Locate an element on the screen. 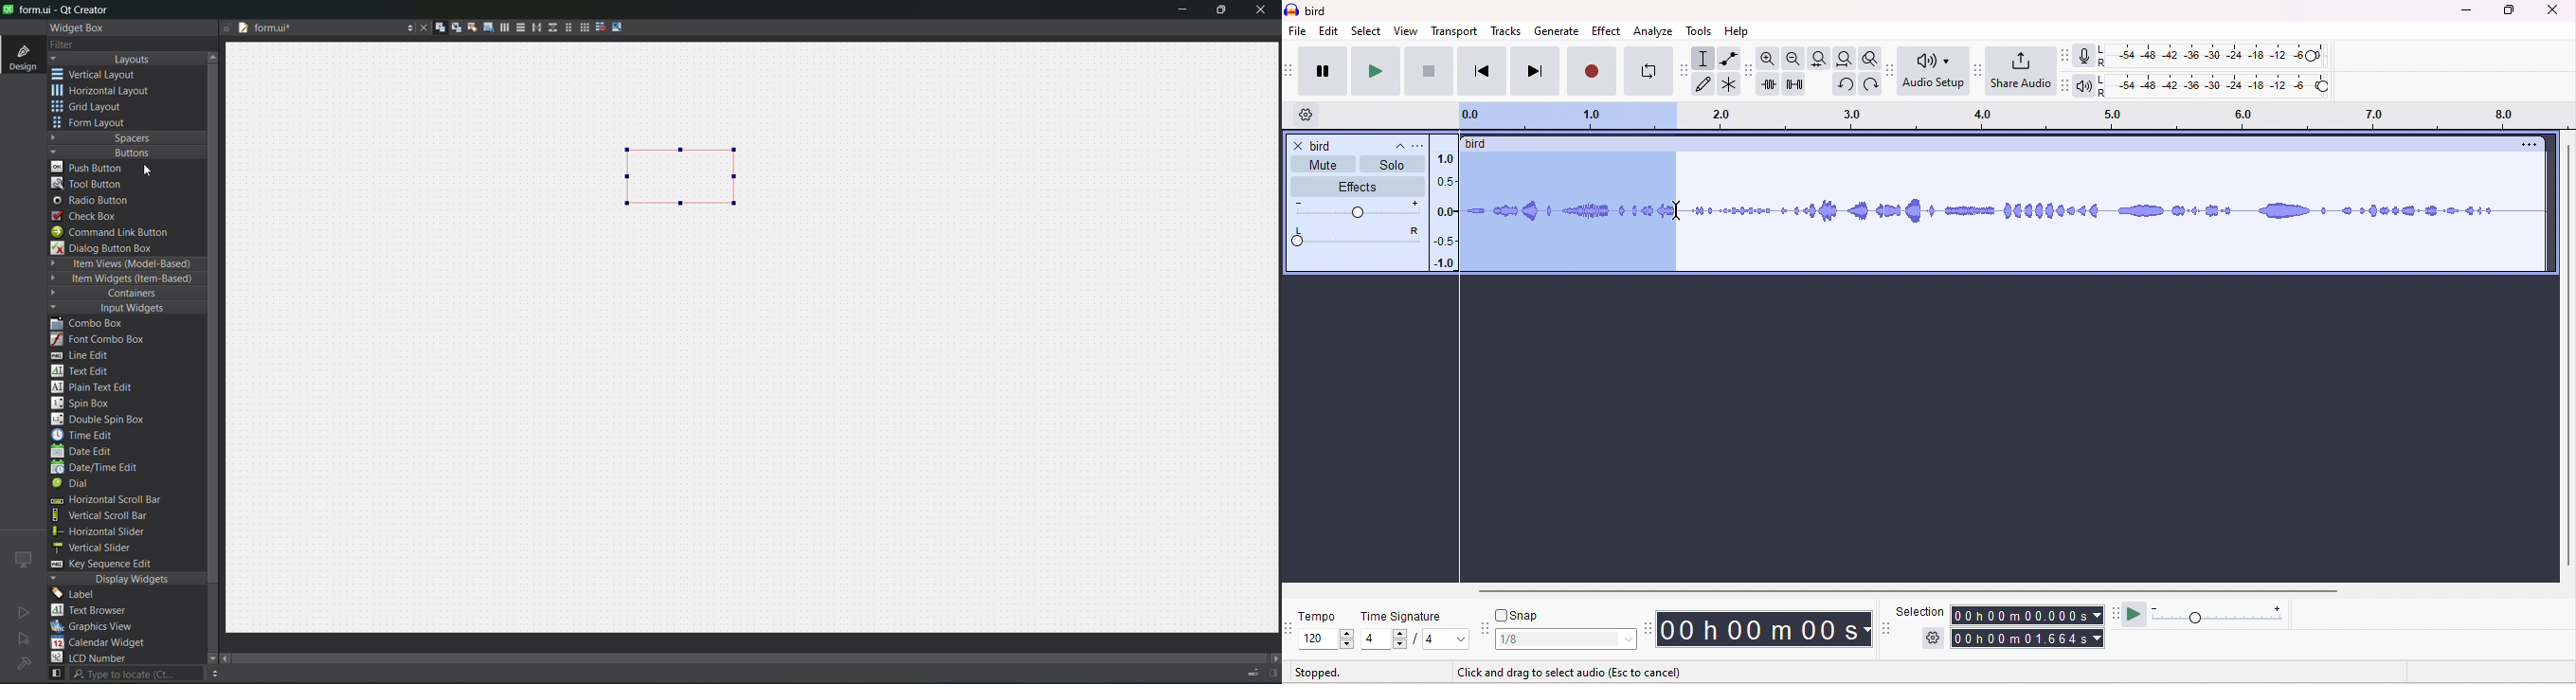 The image size is (2576, 700). share audio tool bar is located at coordinates (1979, 69).